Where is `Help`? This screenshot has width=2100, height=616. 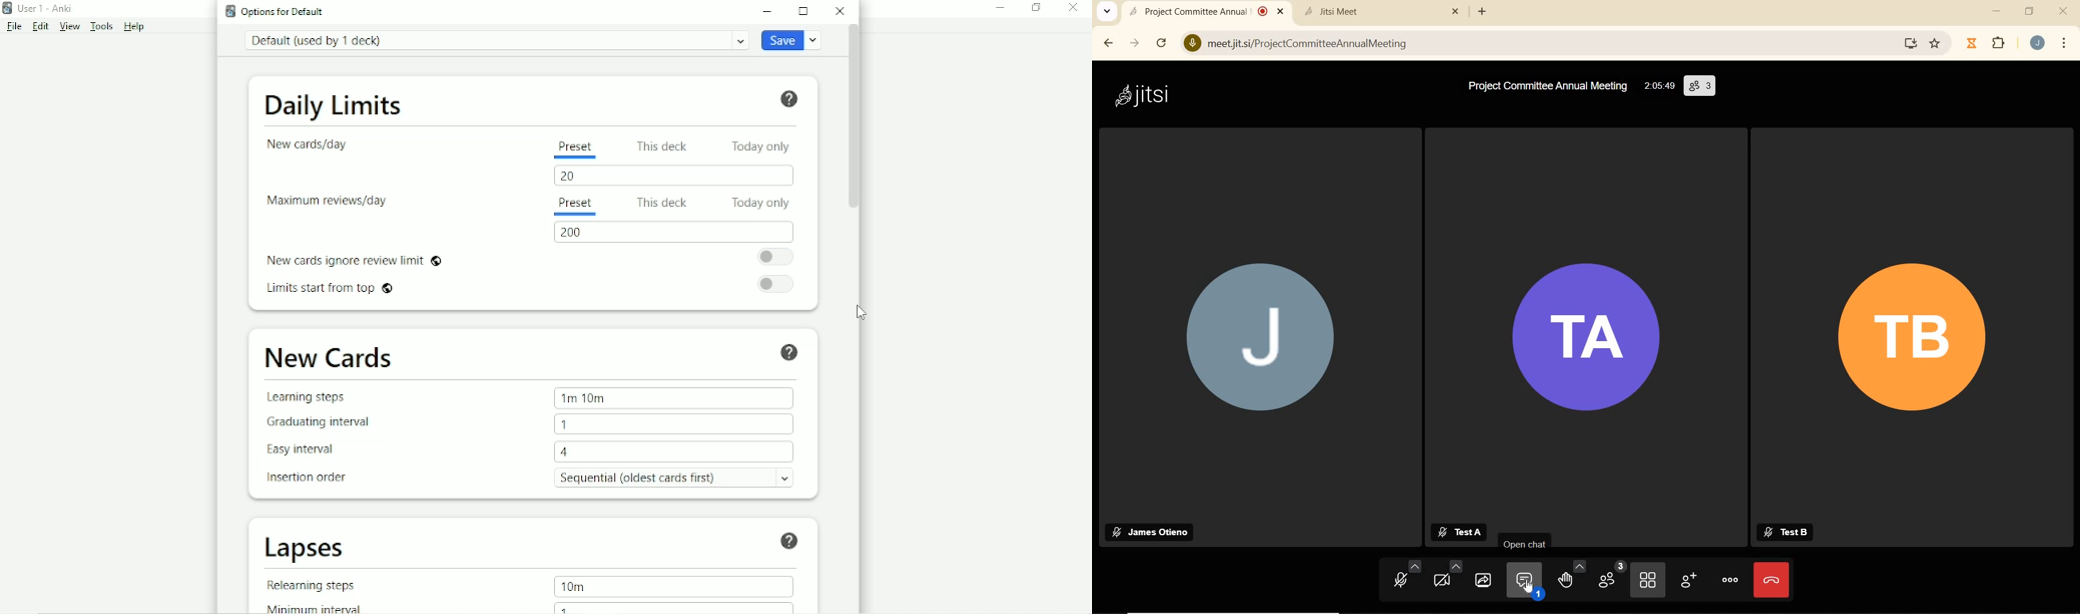
Help is located at coordinates (791, 353).